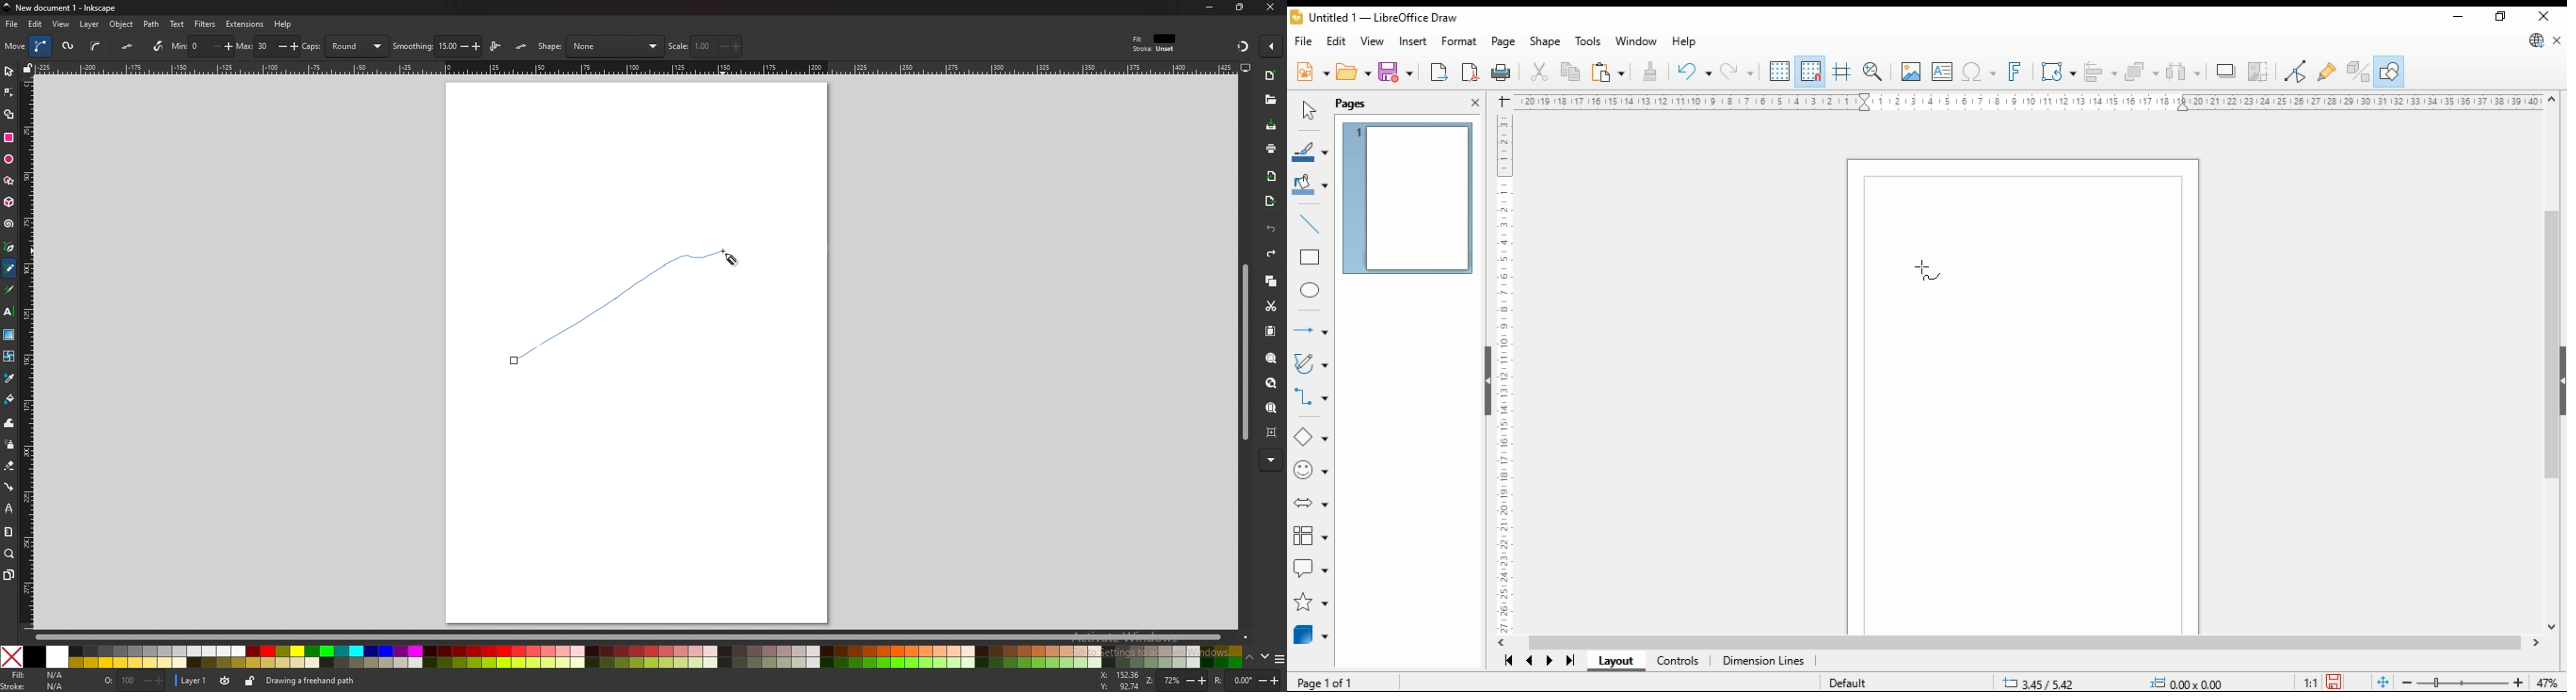 This screenshot has height=700, width=2576. What do you see at coordinates (1310, 501) in the screenshot?
I see `block arrows` at bounding box center [1310, 501].